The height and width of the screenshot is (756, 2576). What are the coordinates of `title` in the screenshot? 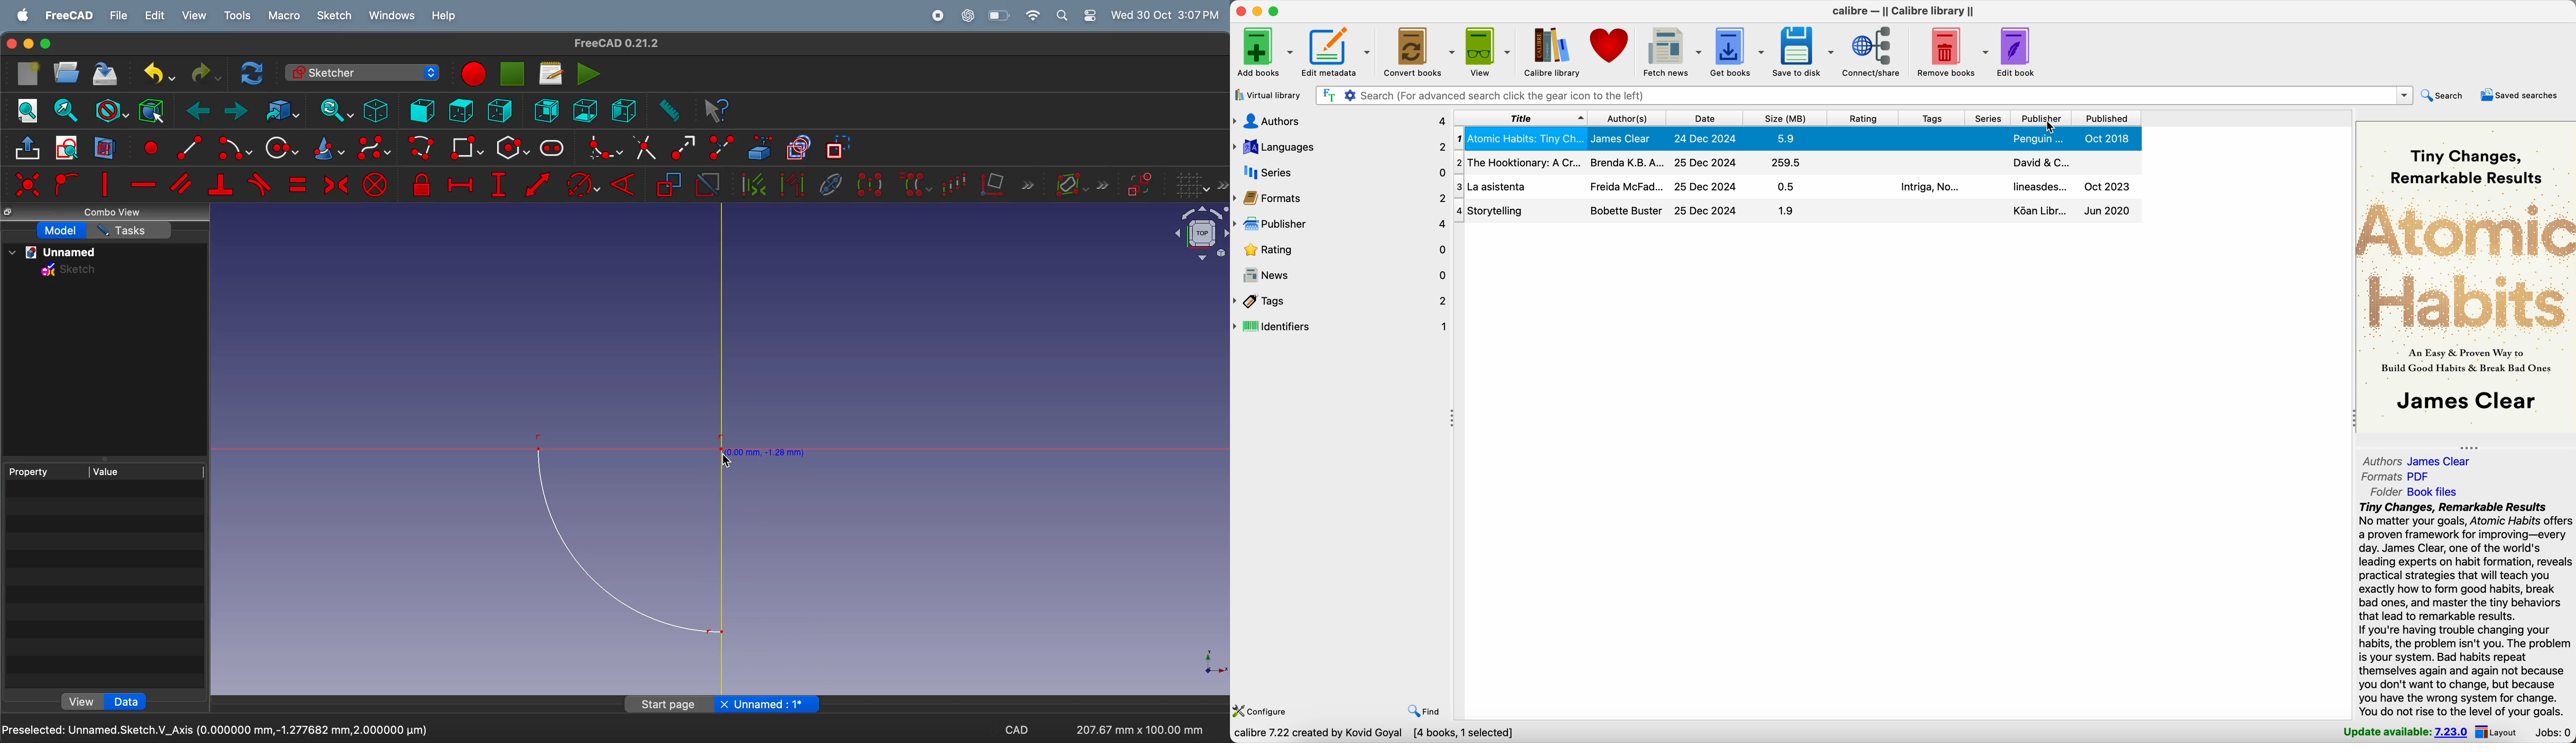 It's located at (1521, 119).